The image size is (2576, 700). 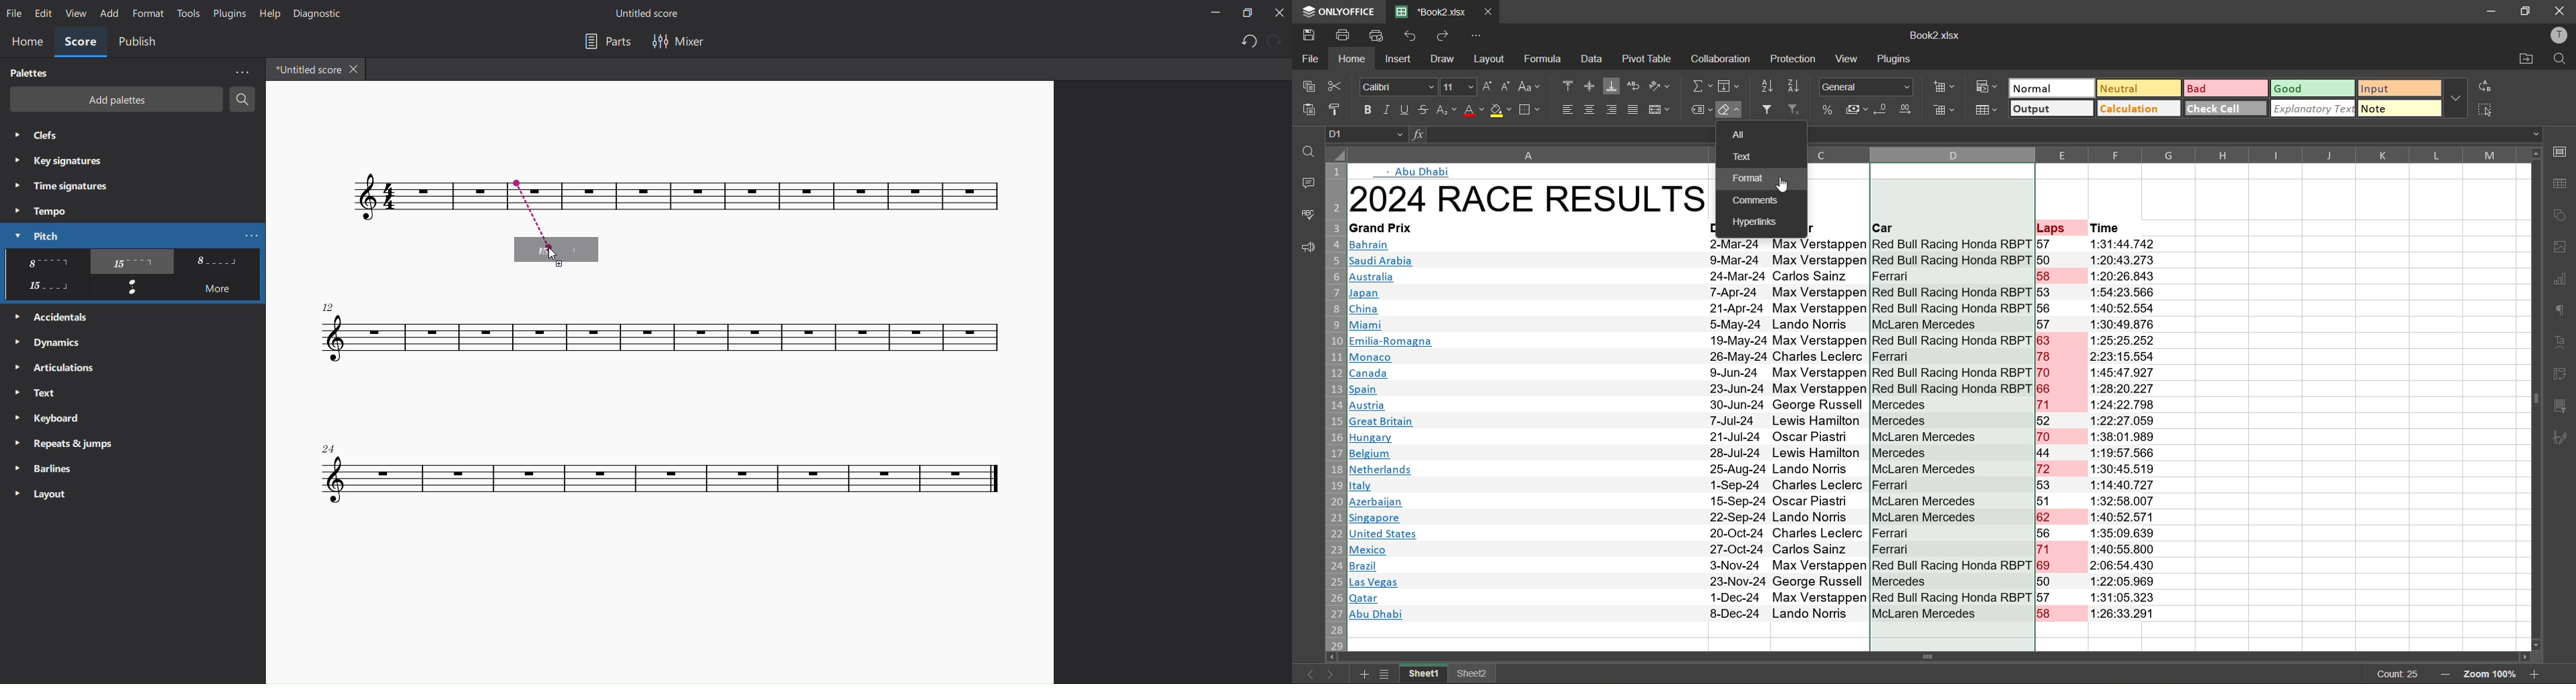 I want to click on clear, so click(x=1731, y=110).